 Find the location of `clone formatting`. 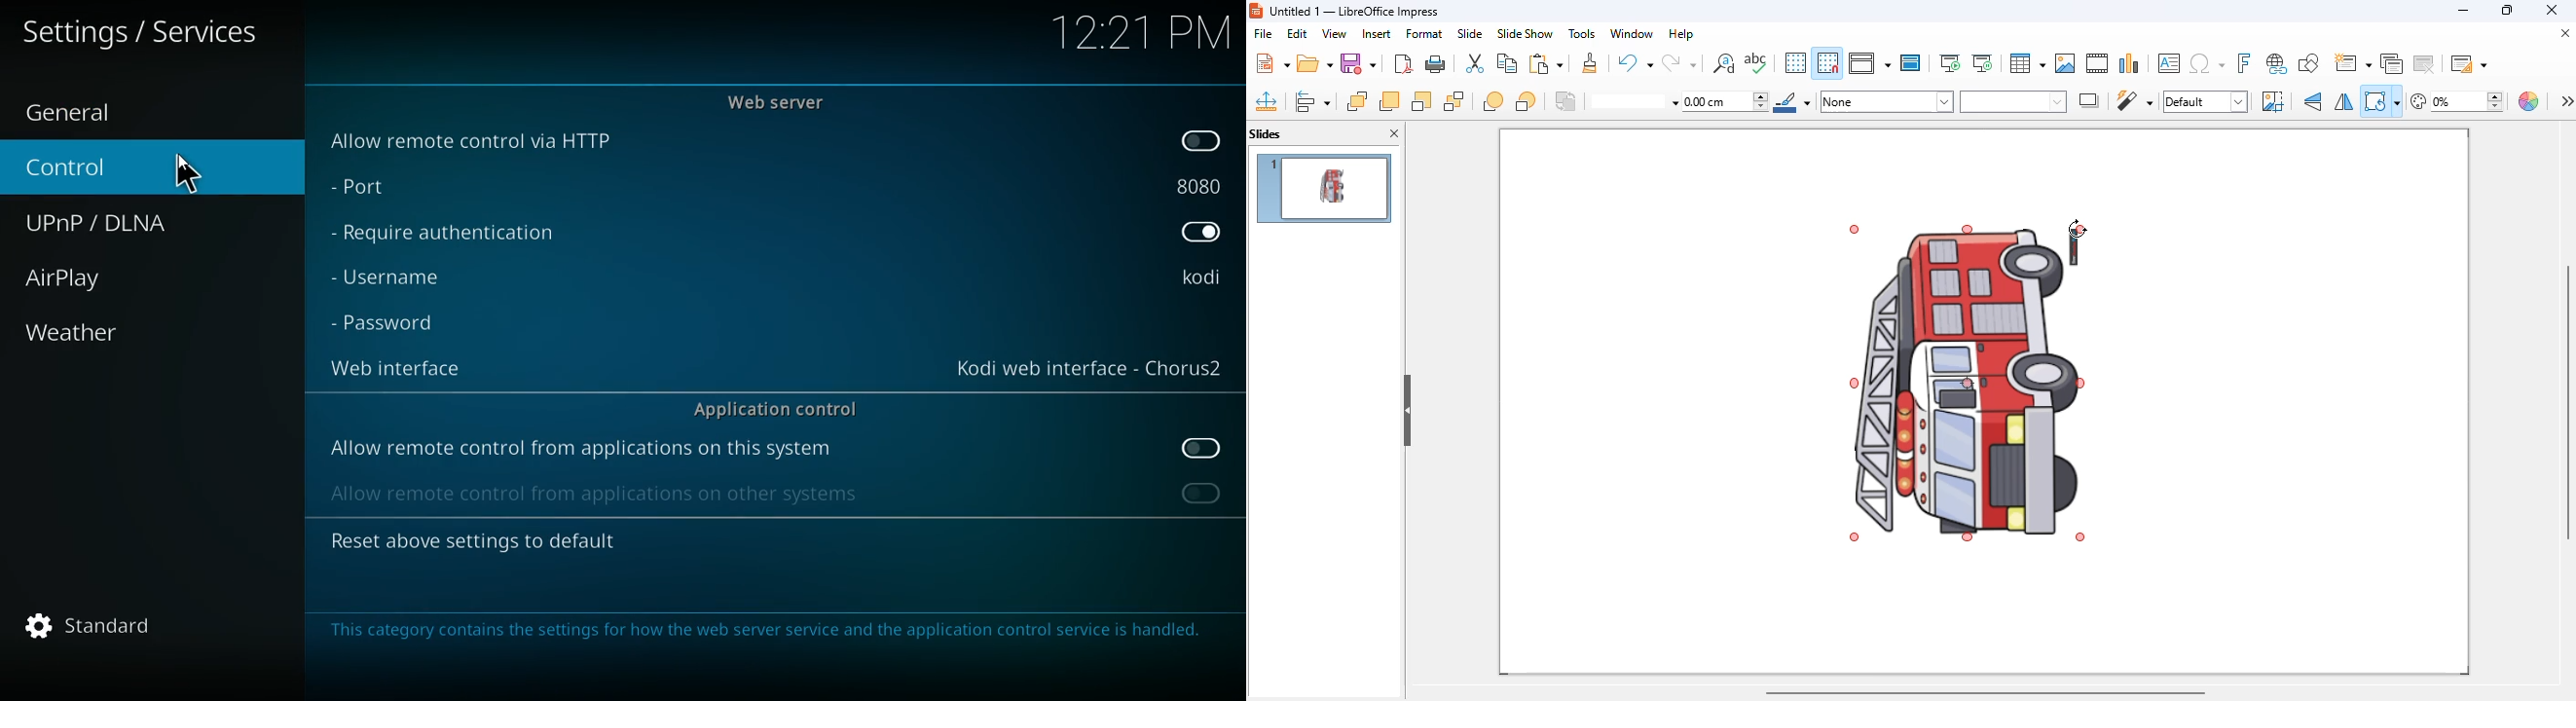

clone formatting is located at coordinates (1590, 63).